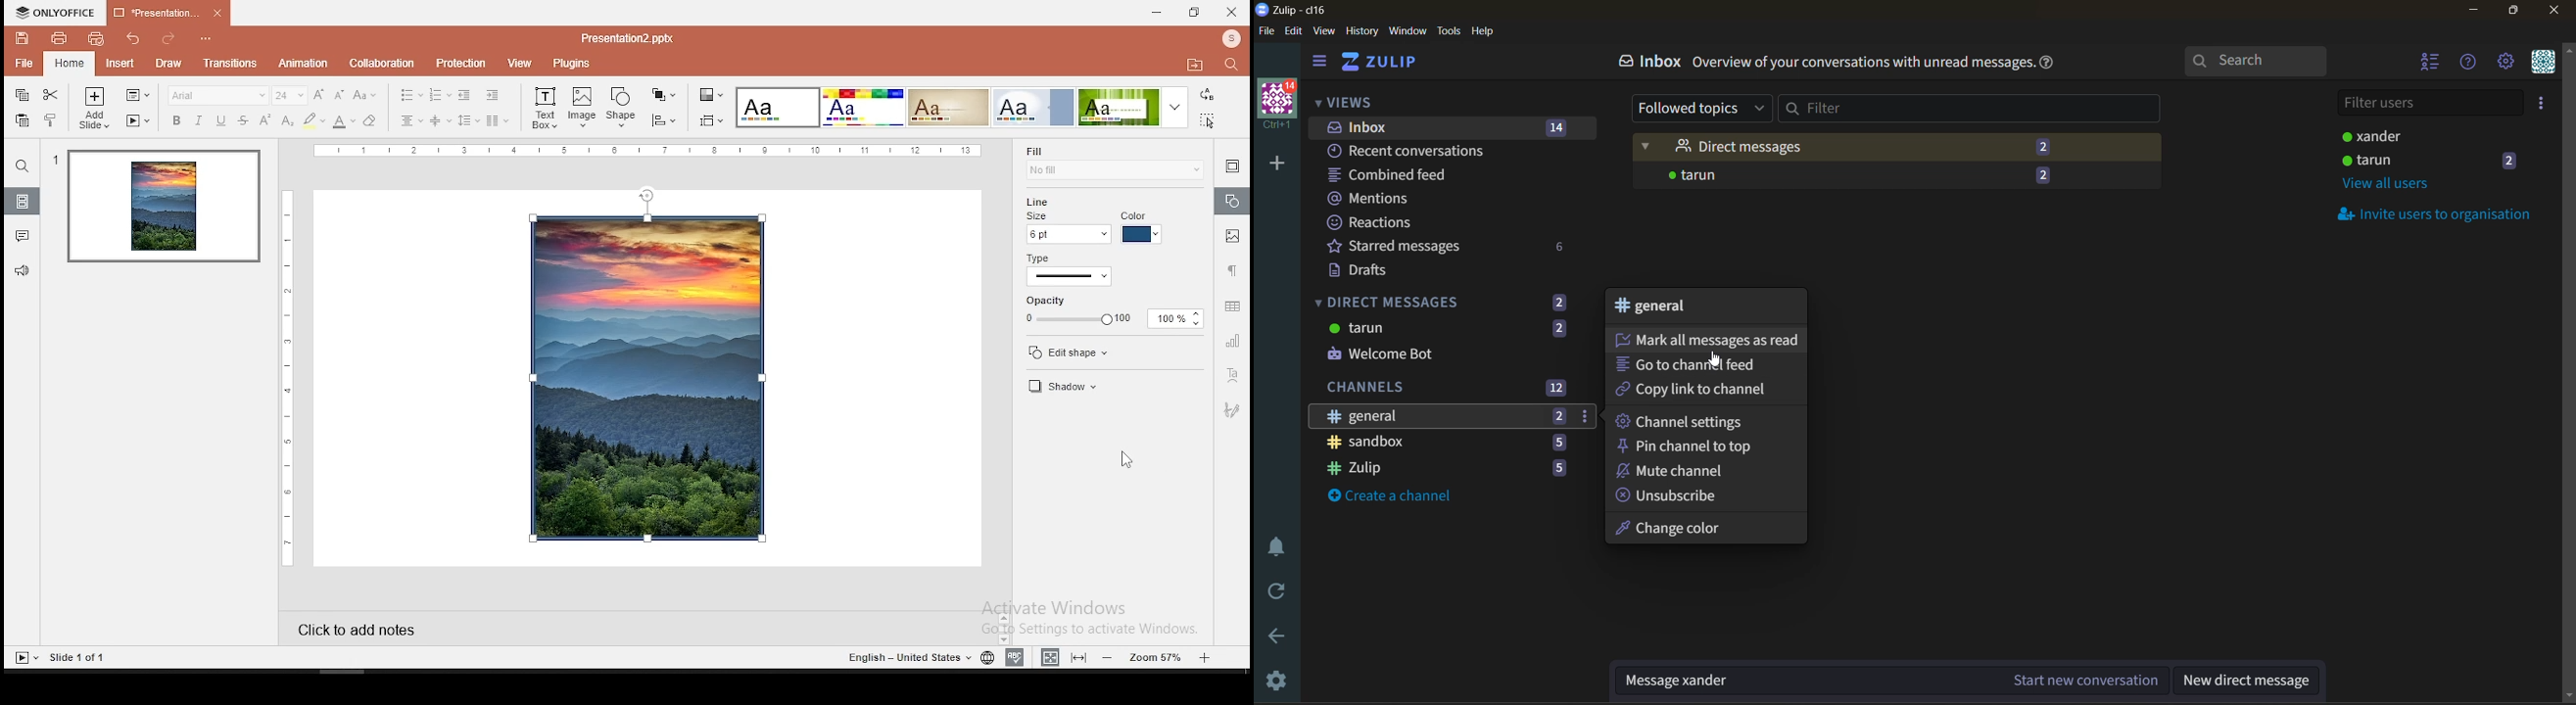  What do you see at coordinates (410, 94) in the screenshot?
I see `bullets` at bounding box center [410, 94].